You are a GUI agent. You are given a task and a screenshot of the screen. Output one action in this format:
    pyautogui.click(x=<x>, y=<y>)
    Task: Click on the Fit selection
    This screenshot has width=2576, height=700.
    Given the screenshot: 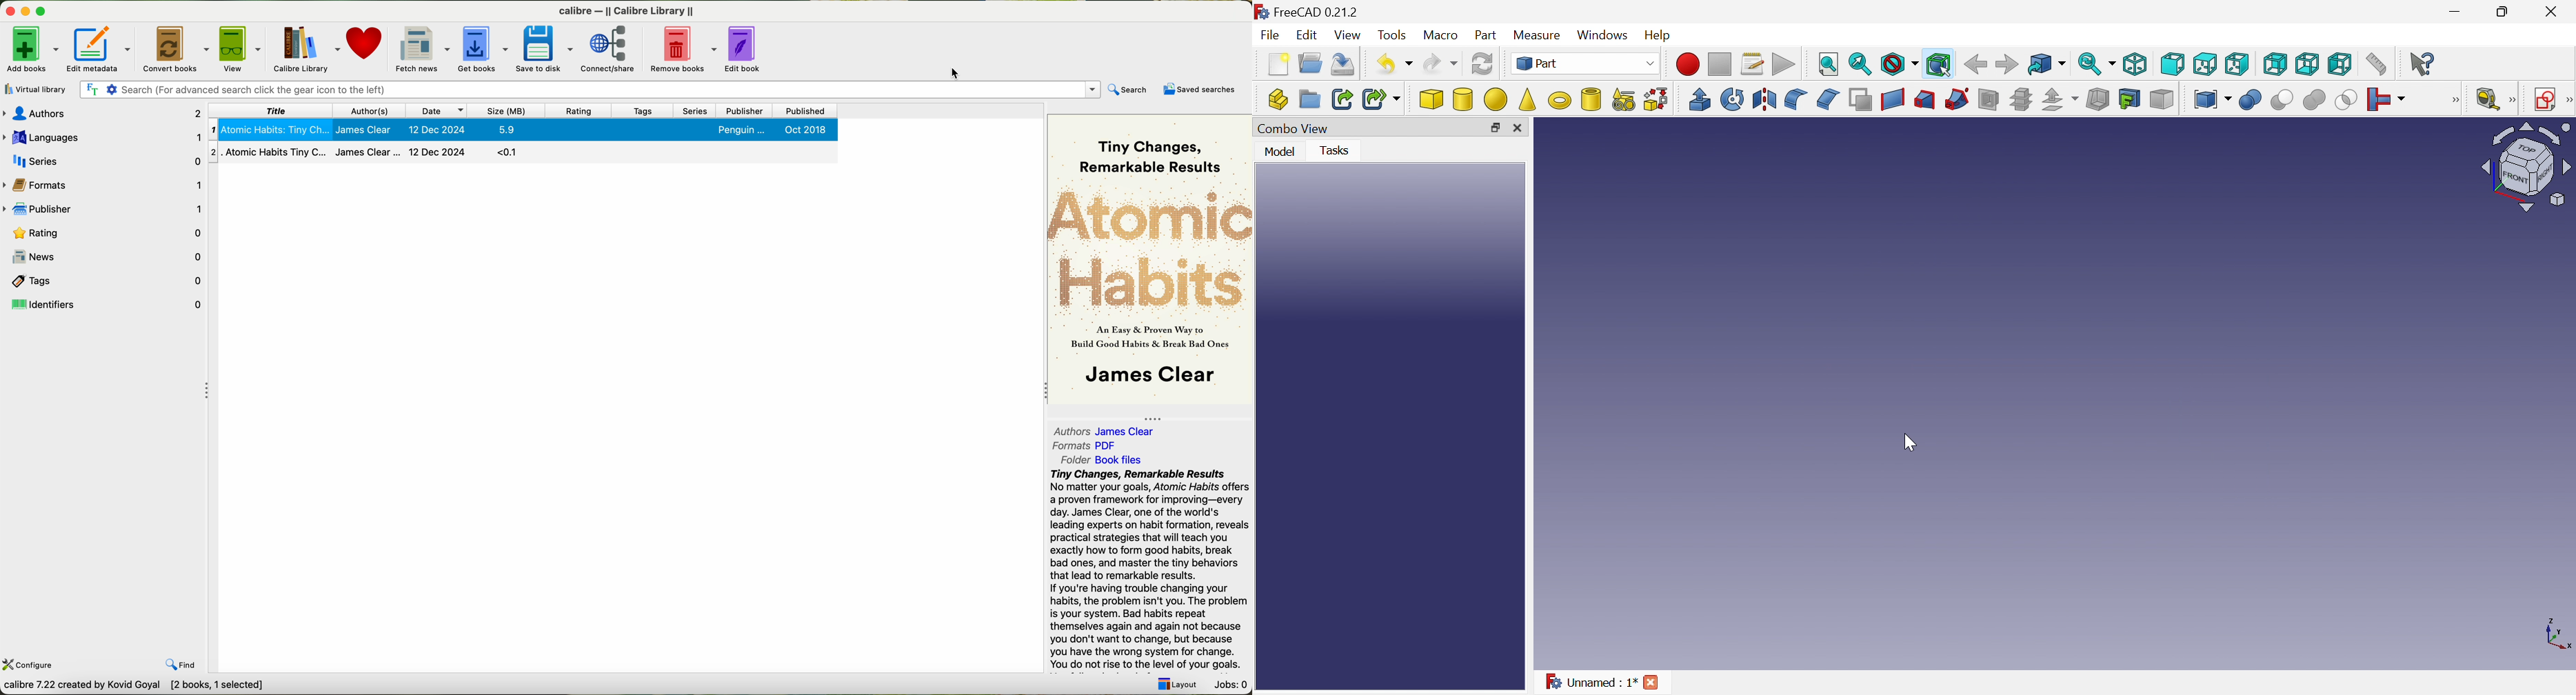 What is the action you would take?
    pyautogui.click(x=1860, y=65)
    